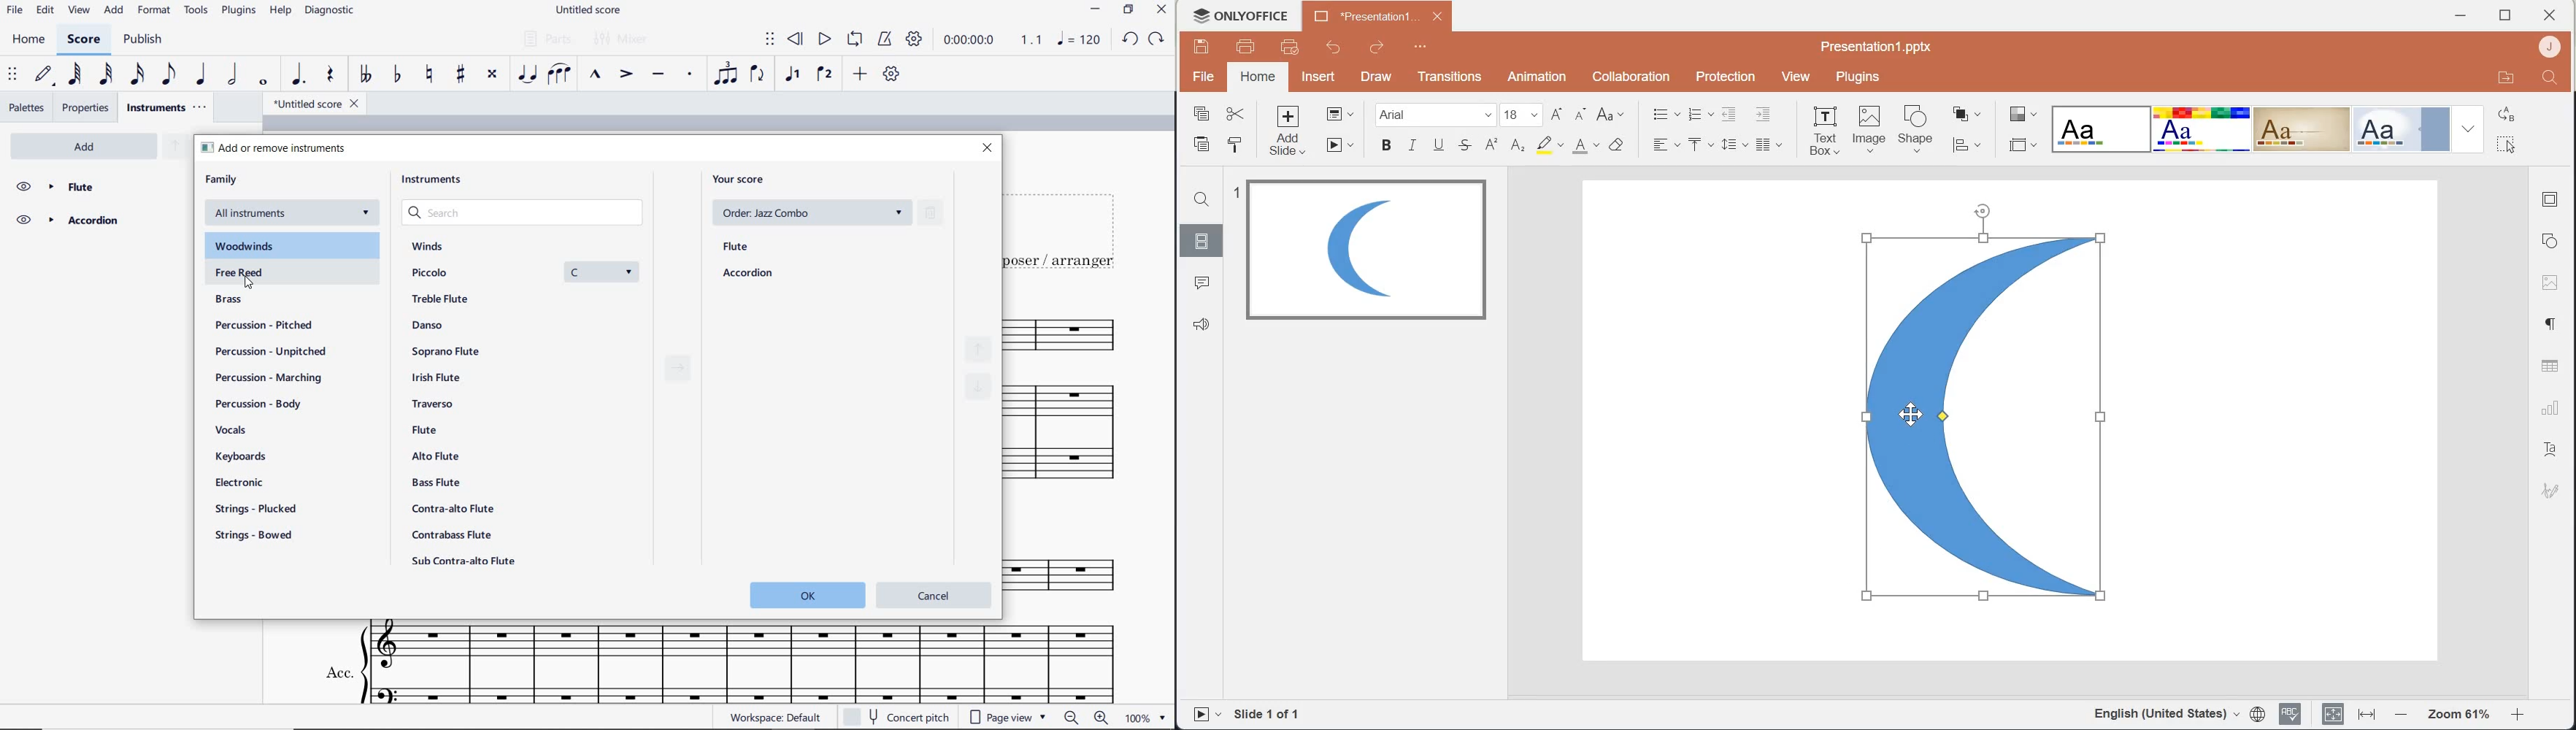  I want to click on tuplet, so click(726, 74).